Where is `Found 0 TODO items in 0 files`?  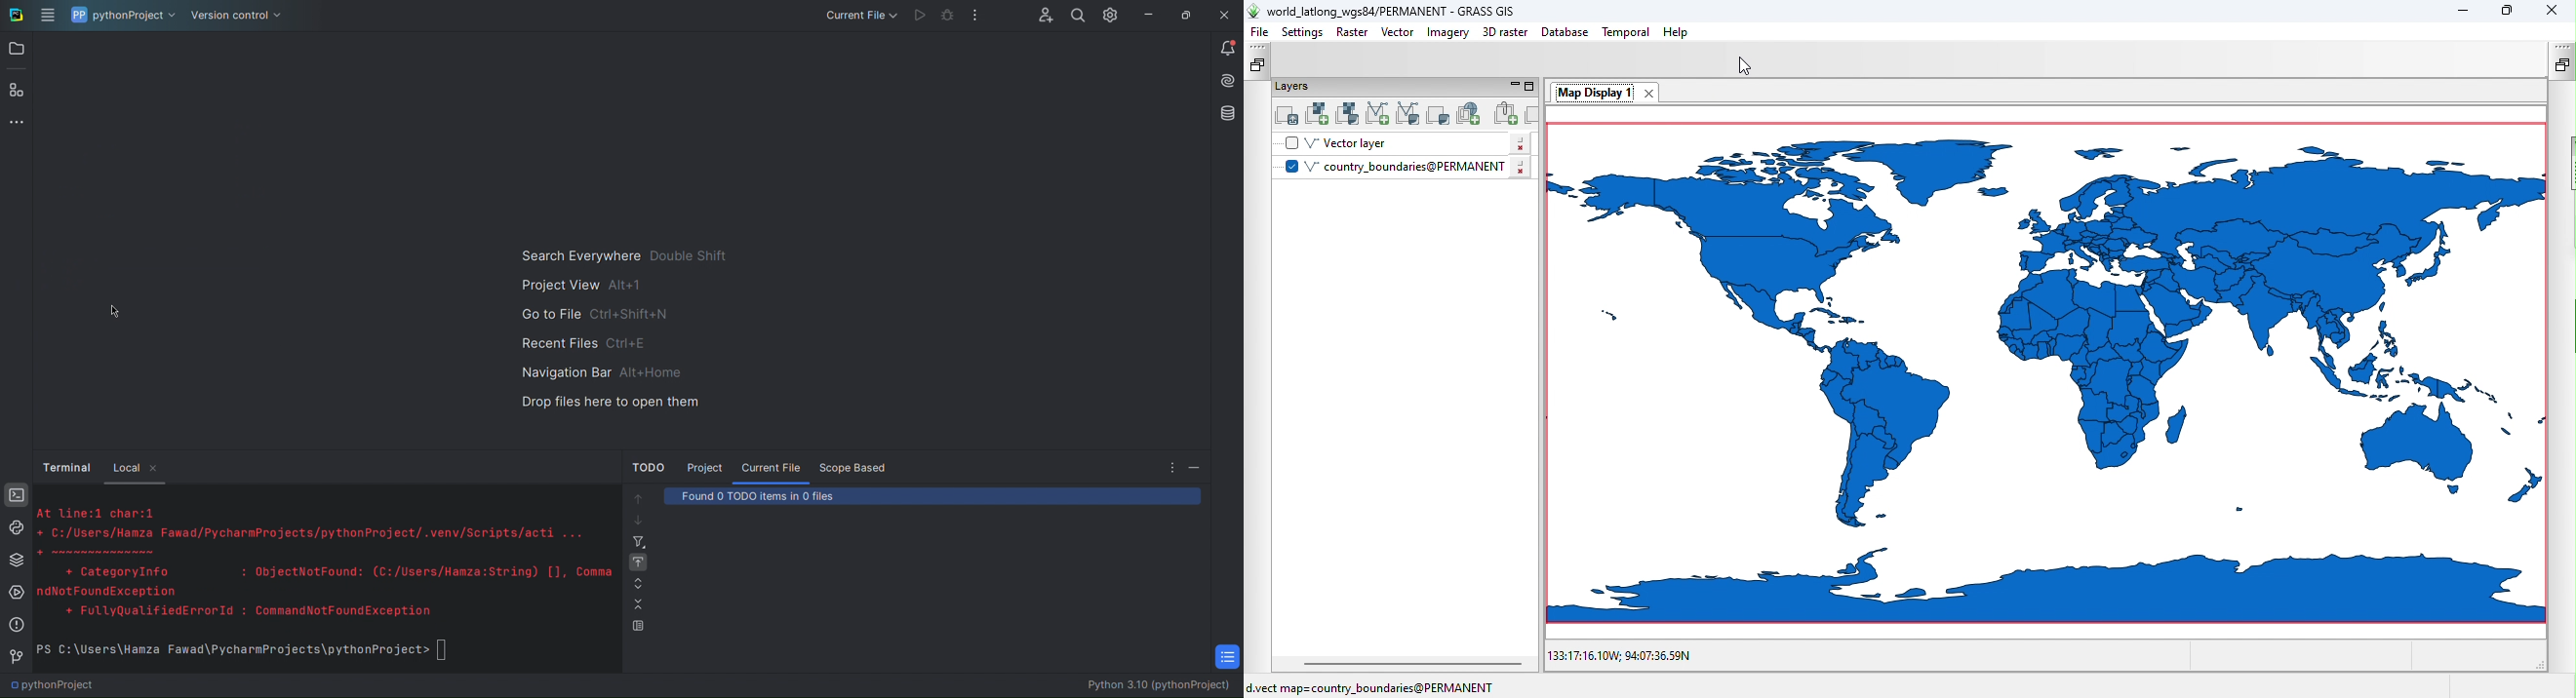 Found 0 TODO items in 0 files is located at coordinates (932, 499).